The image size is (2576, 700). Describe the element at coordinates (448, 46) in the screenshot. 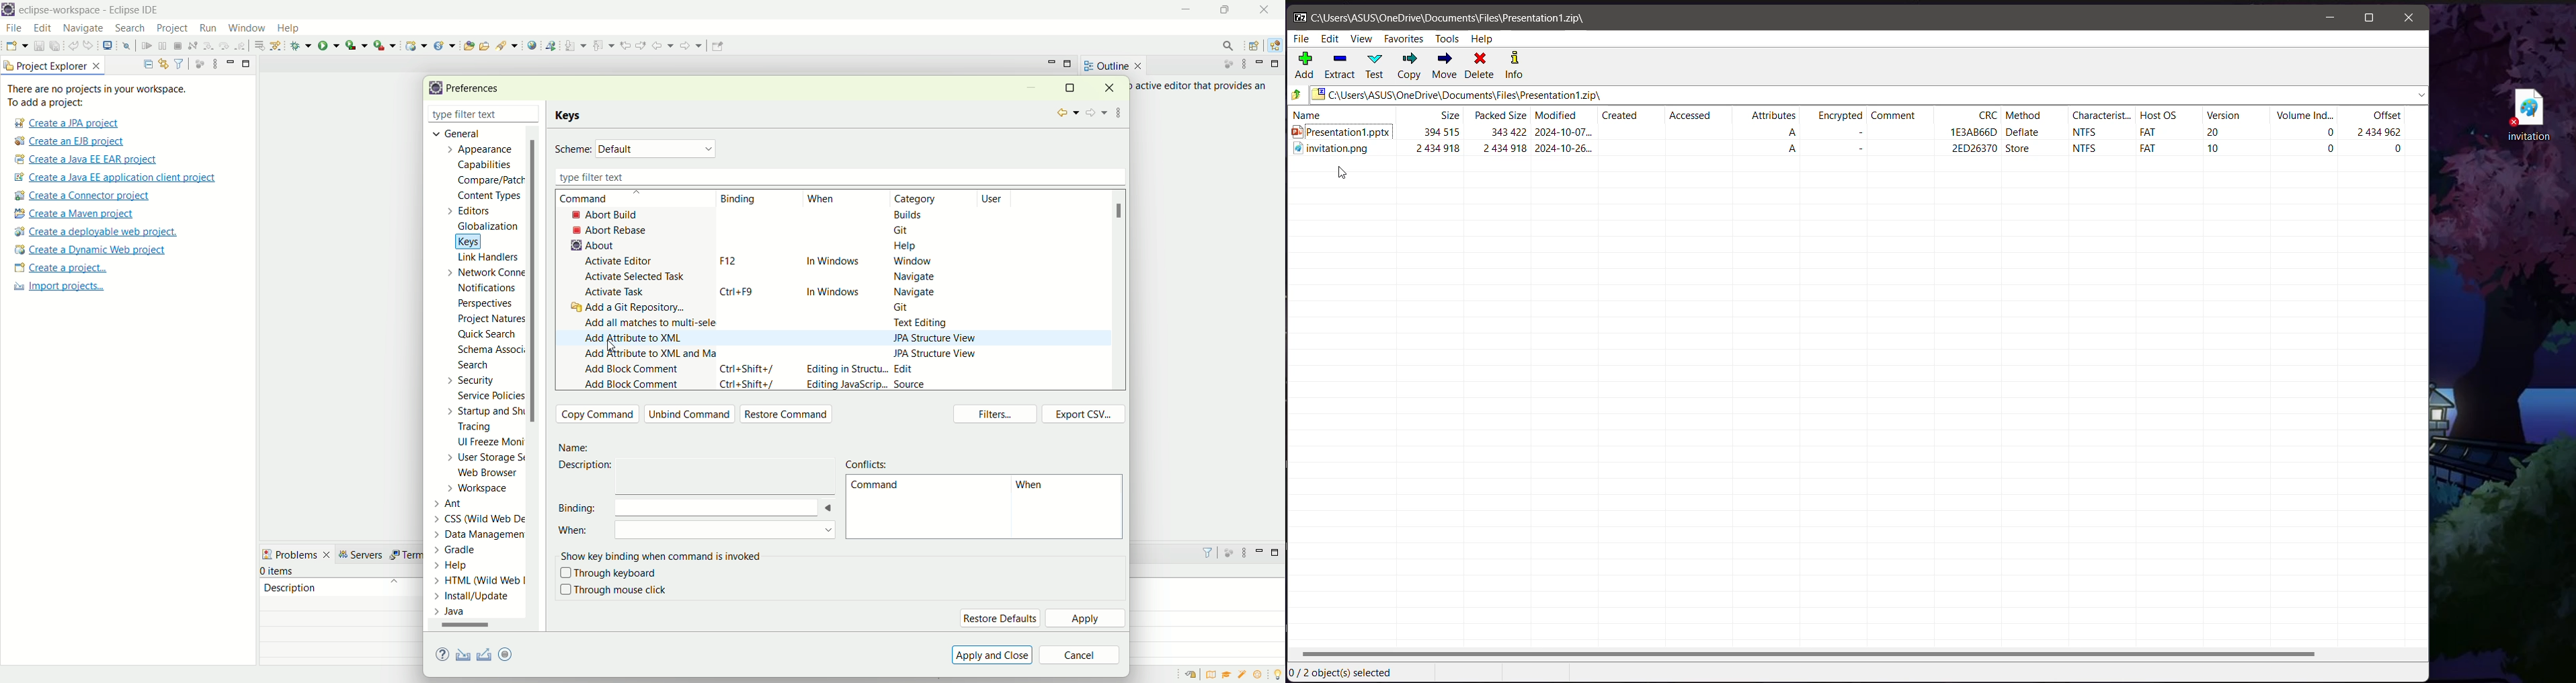

I see `create a new Java servlet` at that location.